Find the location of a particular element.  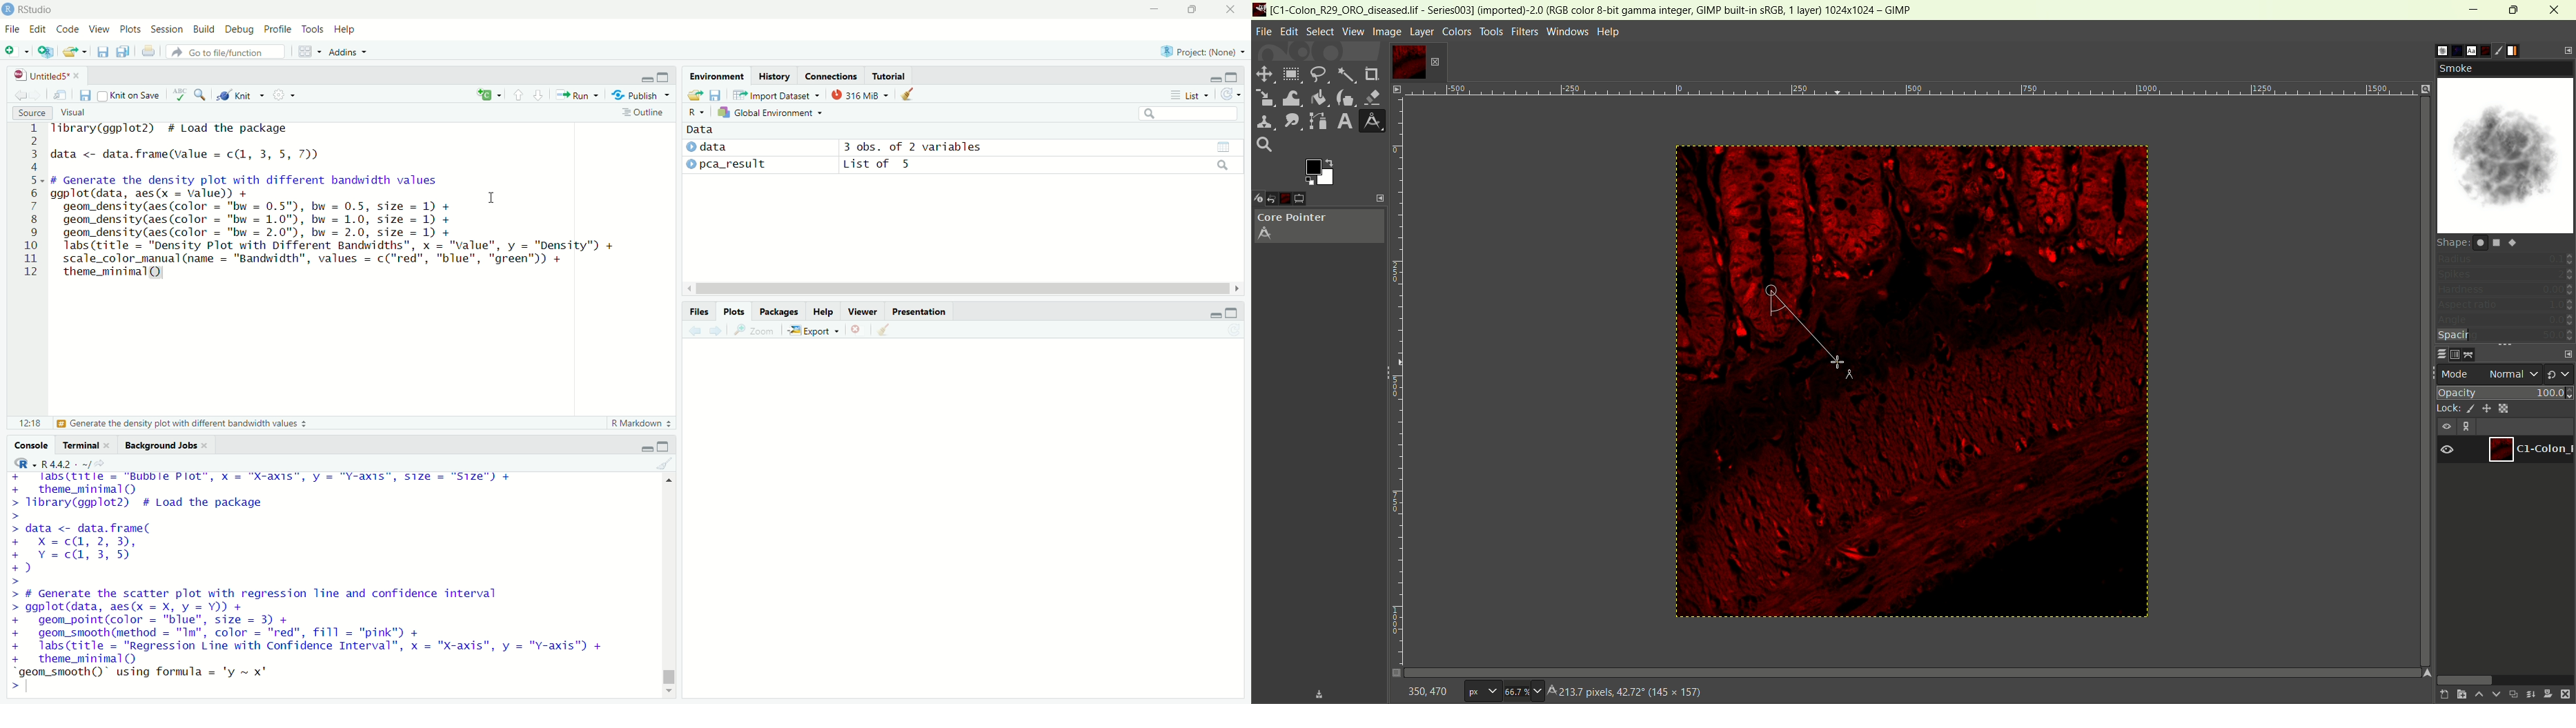

Workspace panes is located at coordinates (310, 51).